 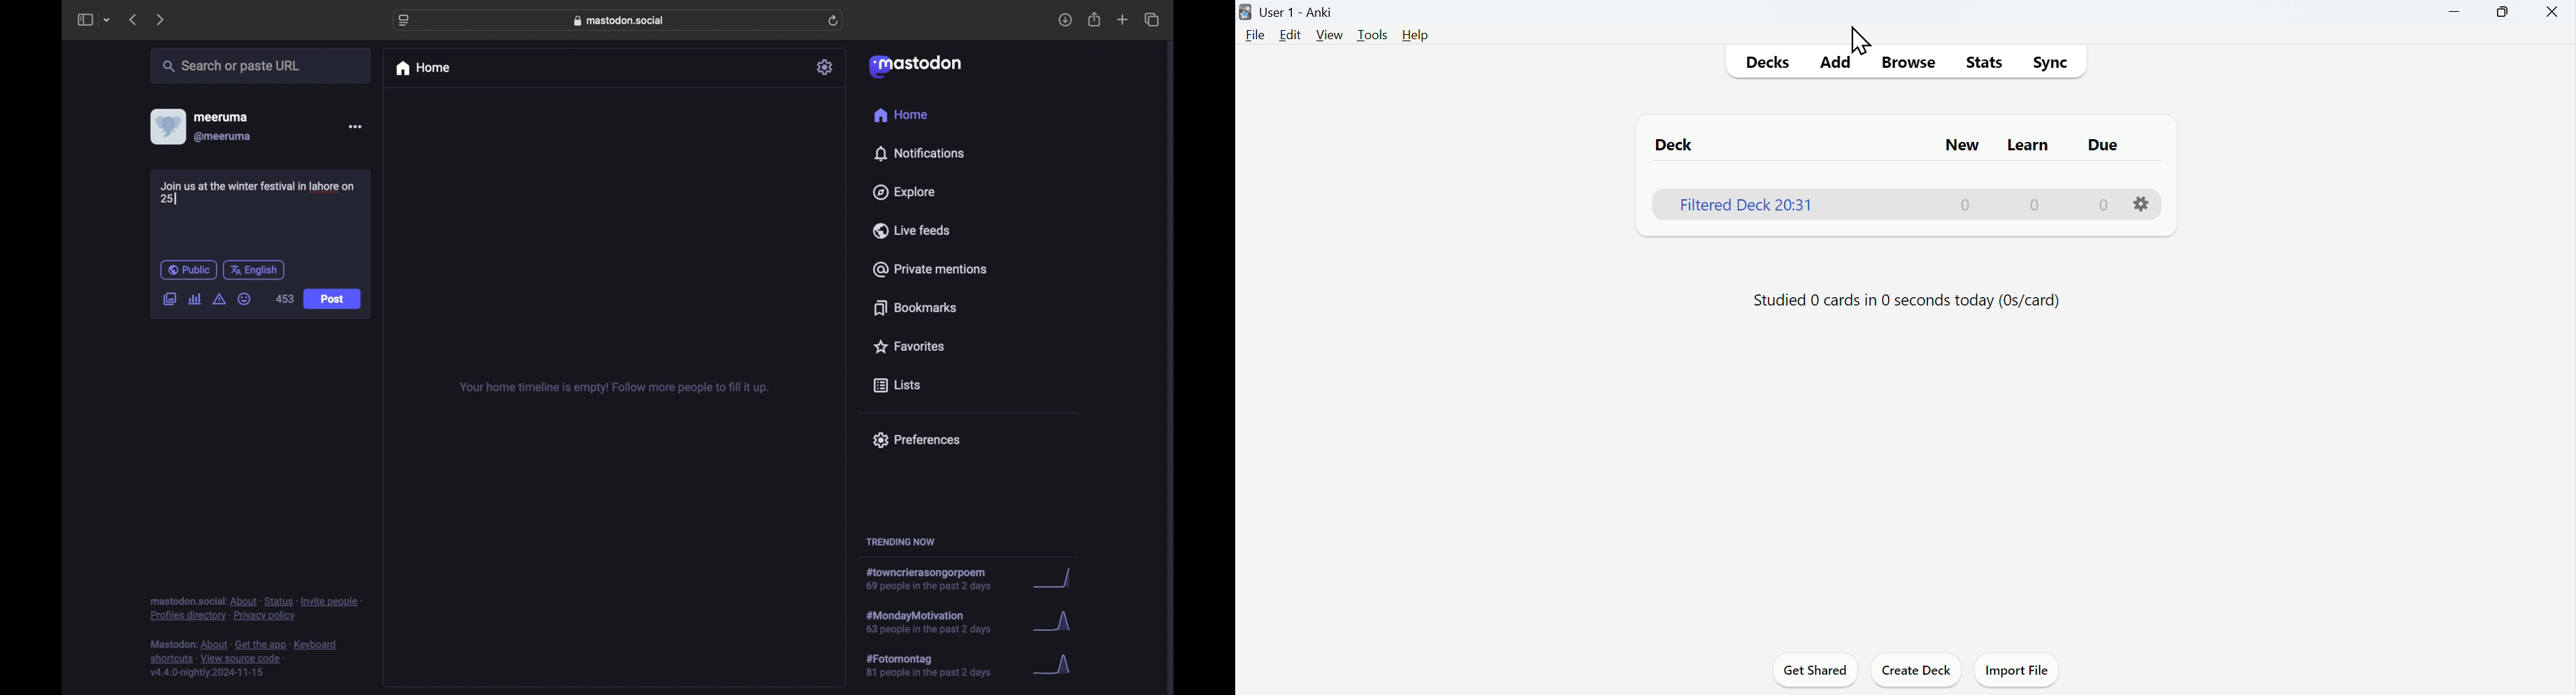 What do you see at coordinates (915, 308) in the screenshot?
I see `bookmarks` at bounding box center [915, 308].